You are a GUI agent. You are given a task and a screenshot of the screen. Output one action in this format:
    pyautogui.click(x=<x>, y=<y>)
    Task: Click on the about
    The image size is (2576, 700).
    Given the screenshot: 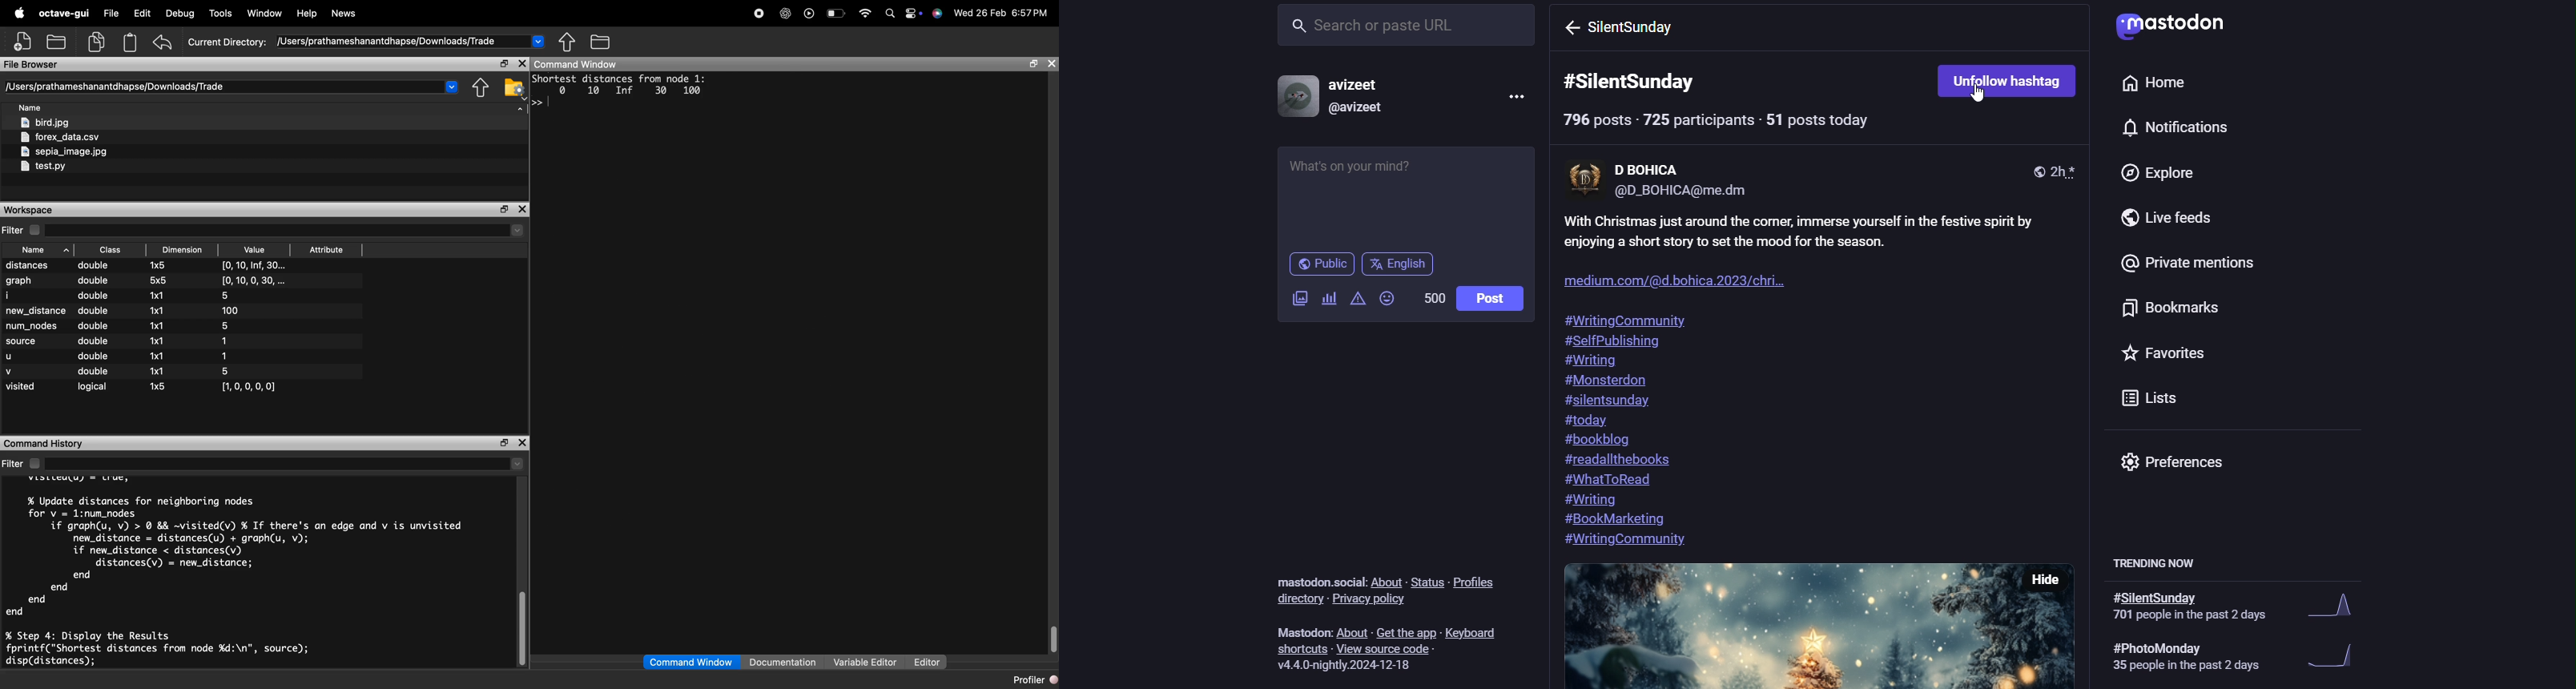 What is the action you would take?
    pyautogui.click(x=1352, y=633)
    